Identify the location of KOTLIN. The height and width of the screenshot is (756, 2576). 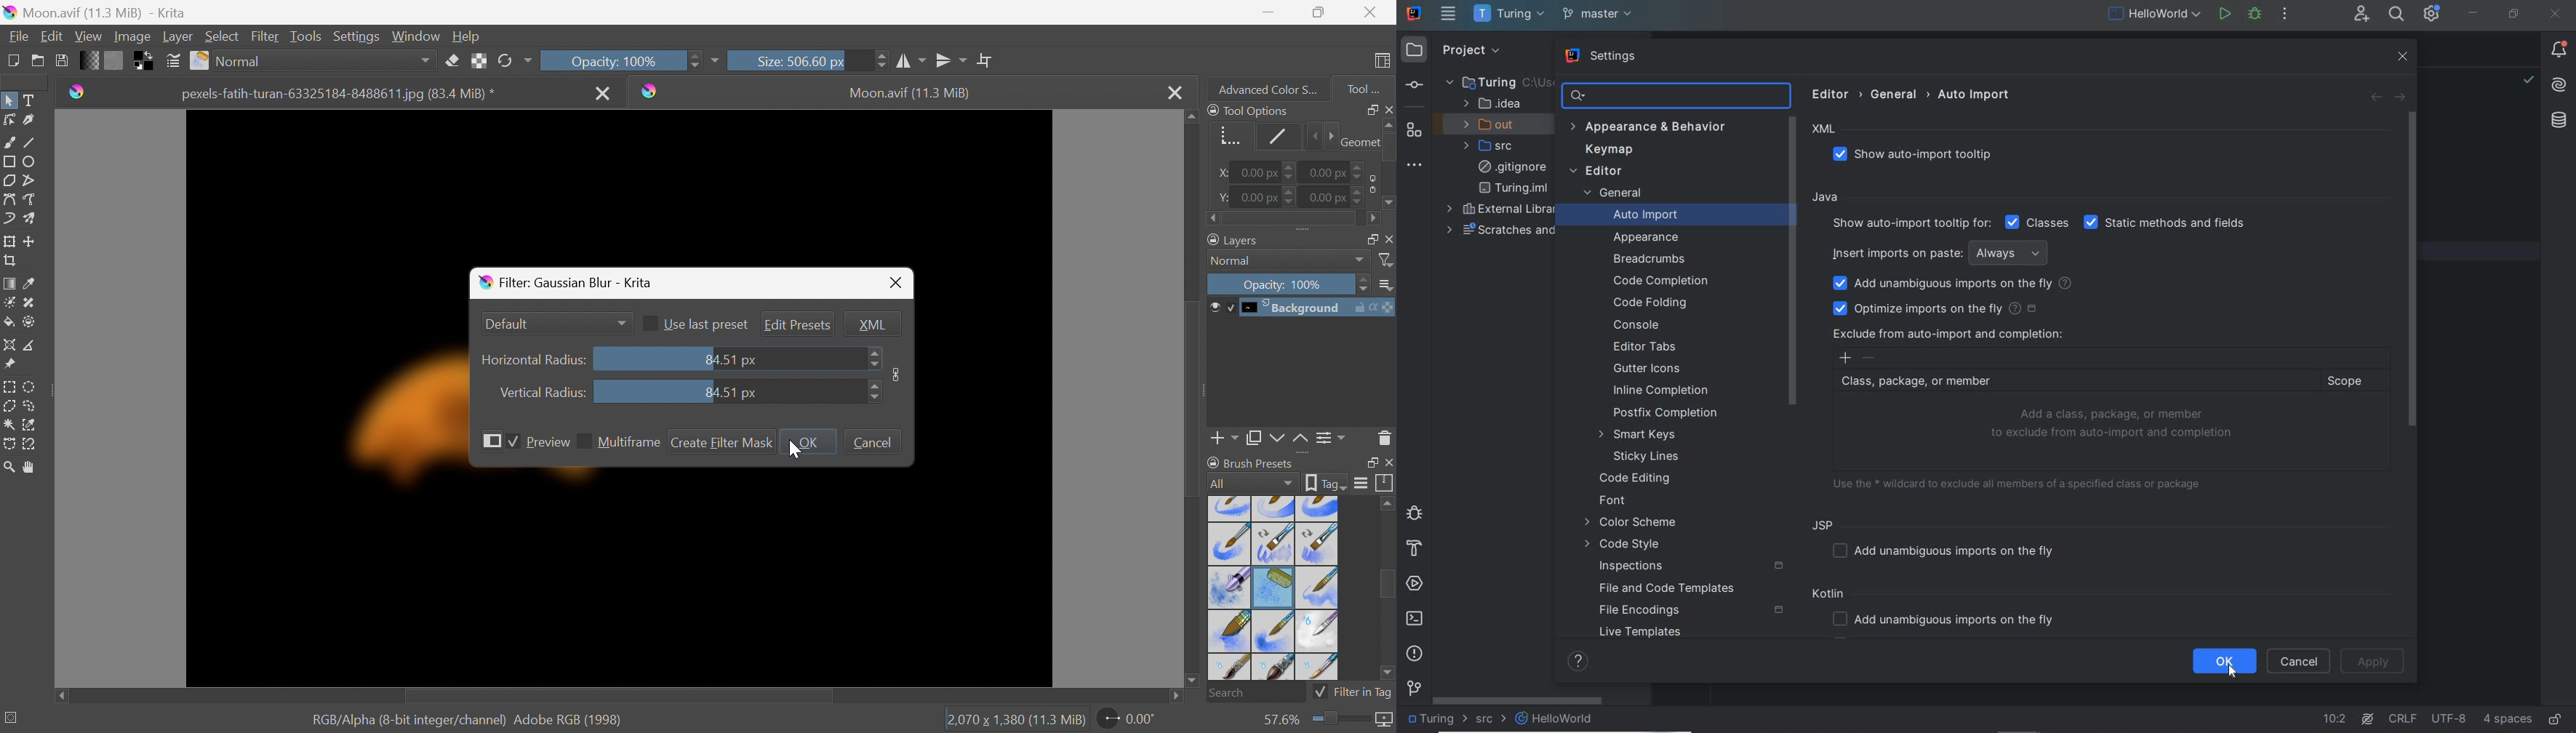
(1831, 595).